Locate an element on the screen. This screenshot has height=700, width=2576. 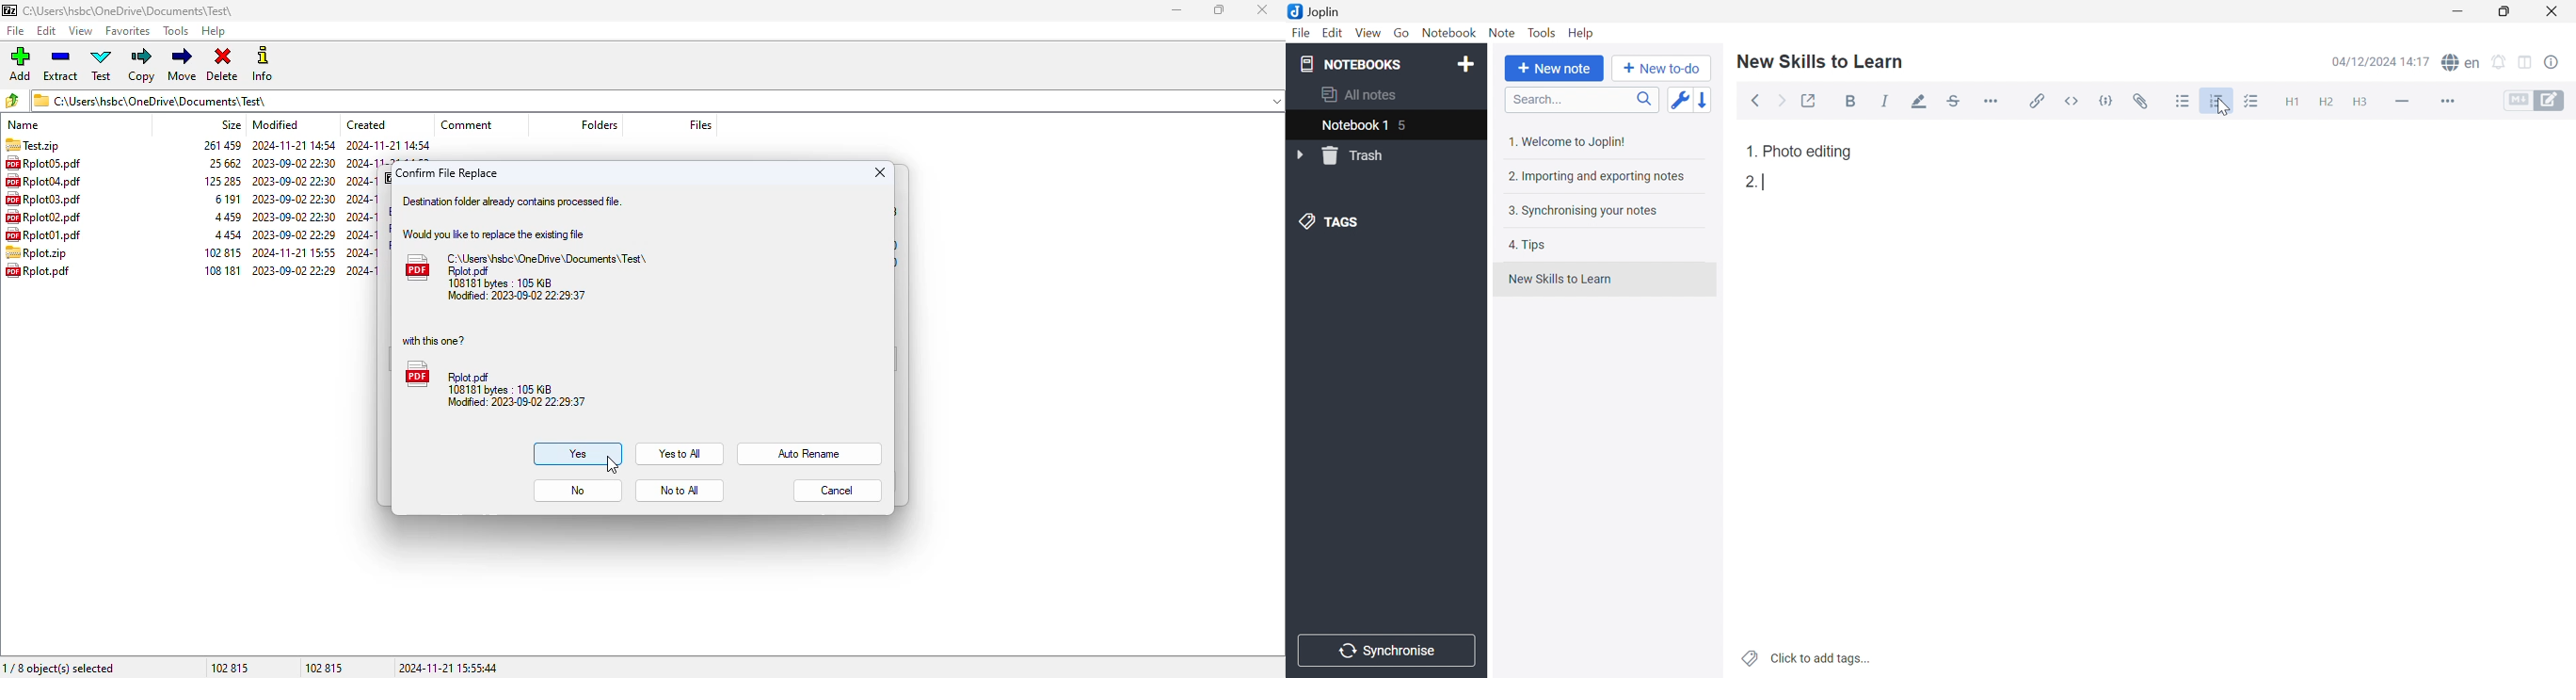
Insert/edit link is located at coordinates (2035, 101).